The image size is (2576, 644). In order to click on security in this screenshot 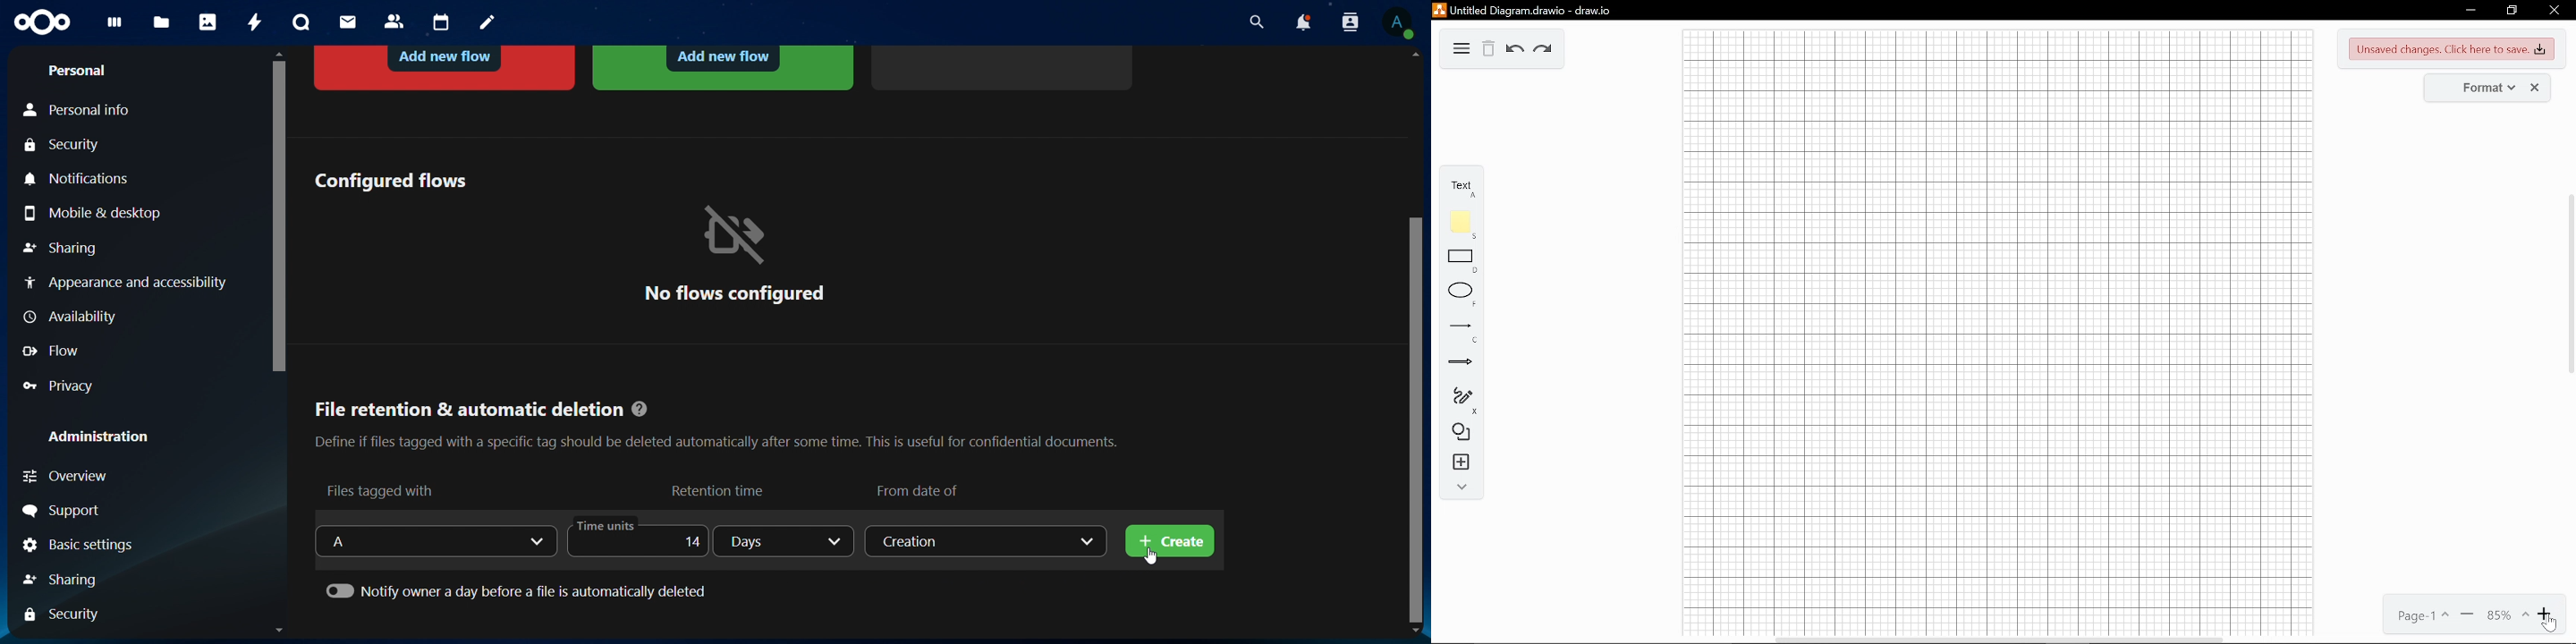, I will do `click(67, 613)`.